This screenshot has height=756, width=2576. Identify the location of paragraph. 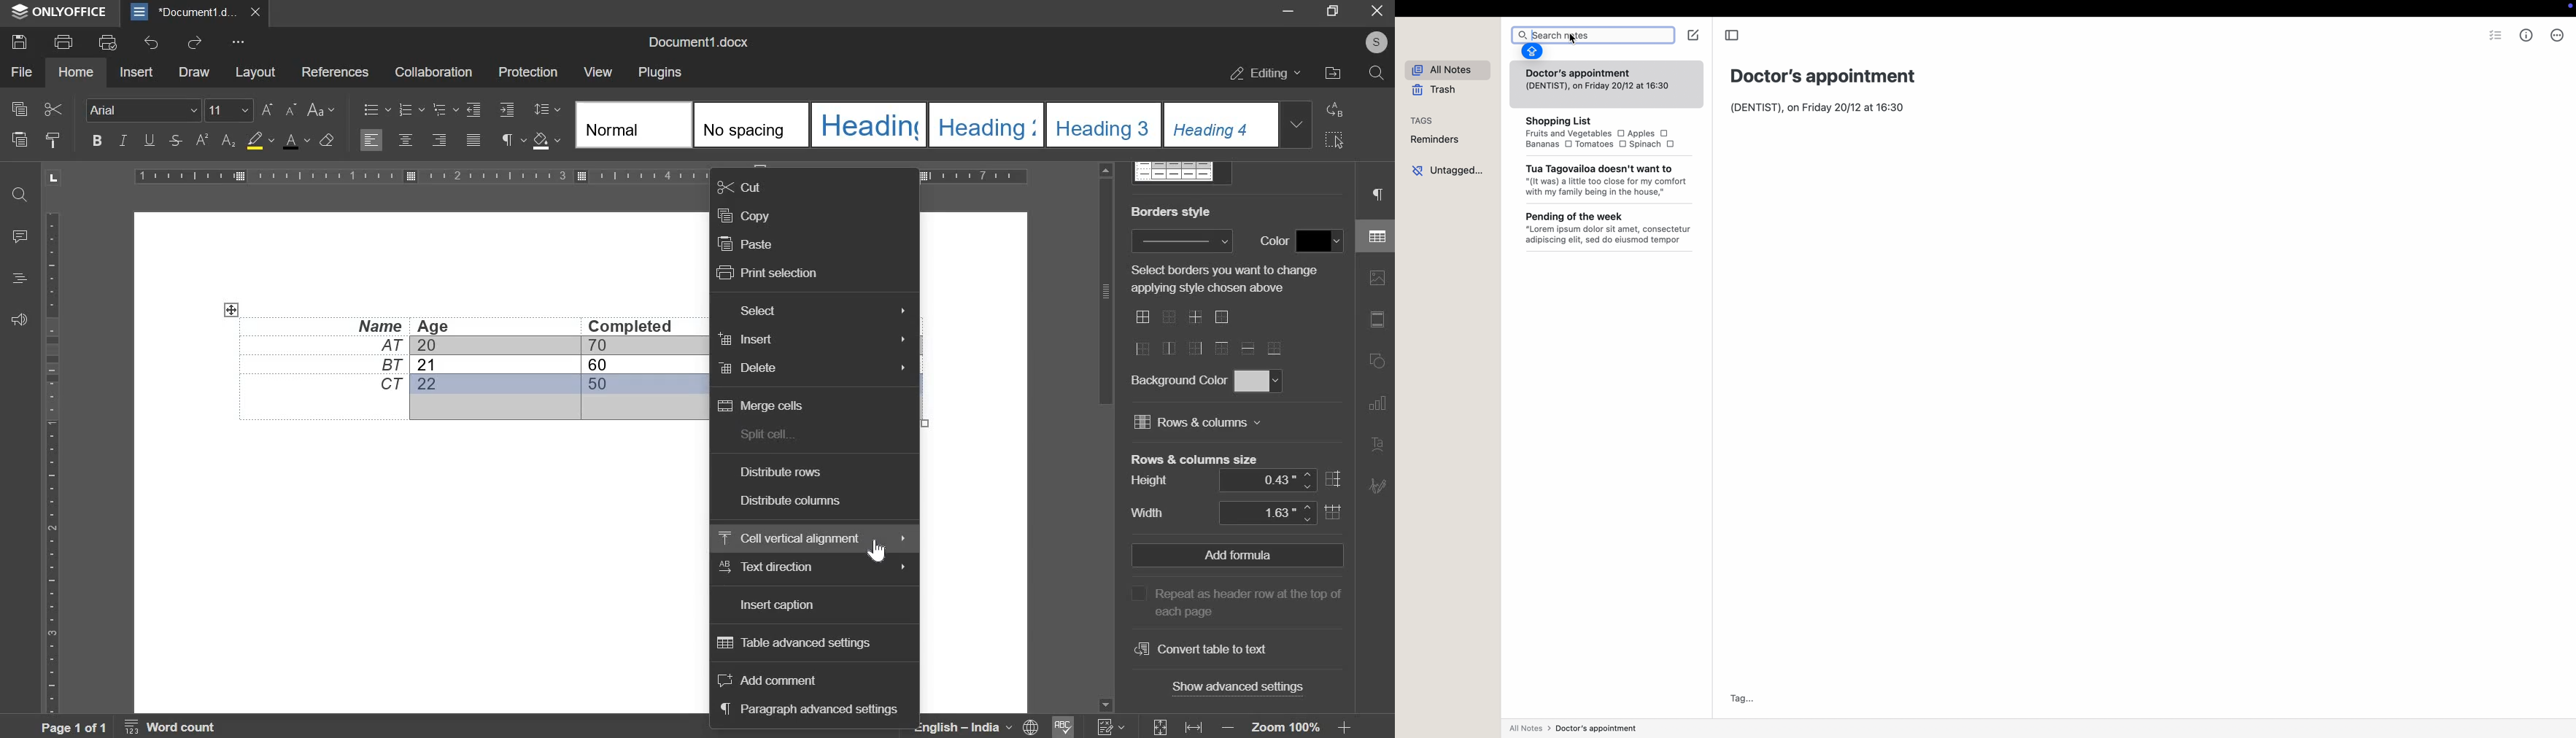
(507, 141).